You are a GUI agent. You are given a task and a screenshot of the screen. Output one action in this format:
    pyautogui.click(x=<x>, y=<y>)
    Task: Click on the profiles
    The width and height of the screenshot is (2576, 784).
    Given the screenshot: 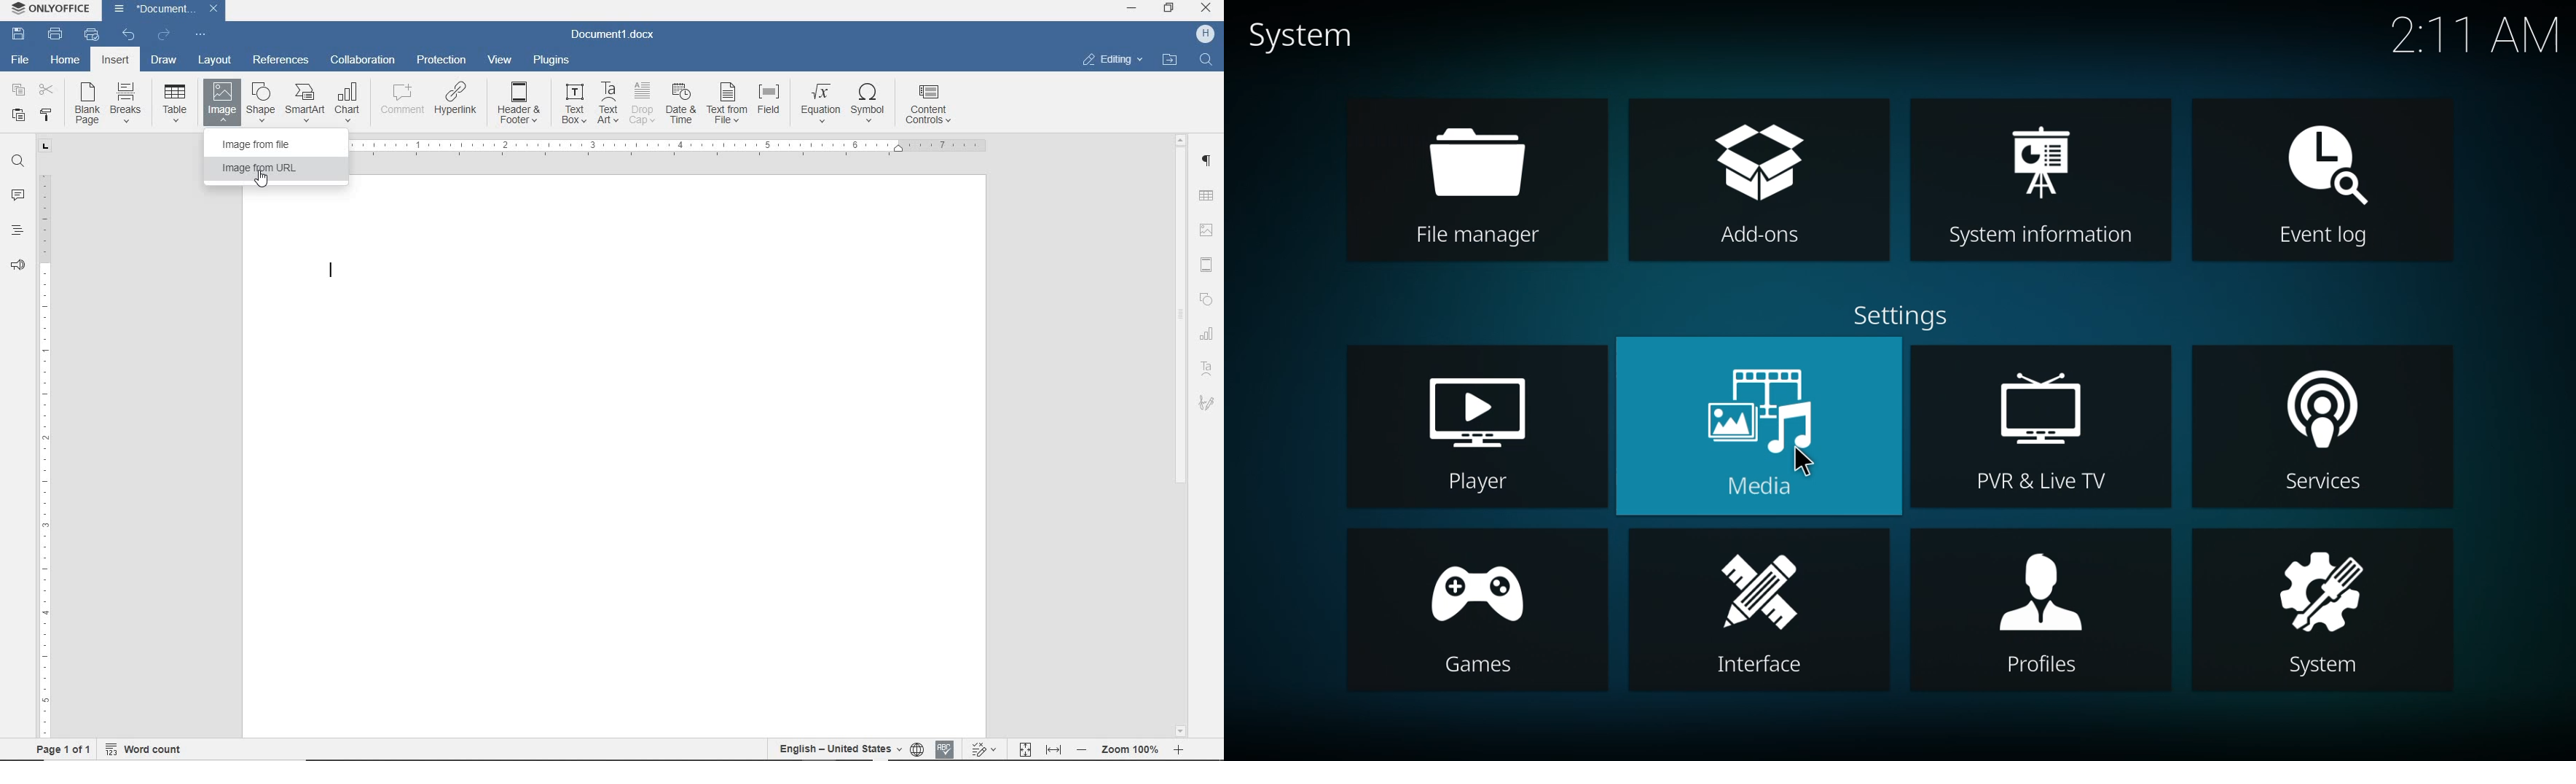 What is the action you would take?
    pyautogui.click(x=2041, y=610)
    